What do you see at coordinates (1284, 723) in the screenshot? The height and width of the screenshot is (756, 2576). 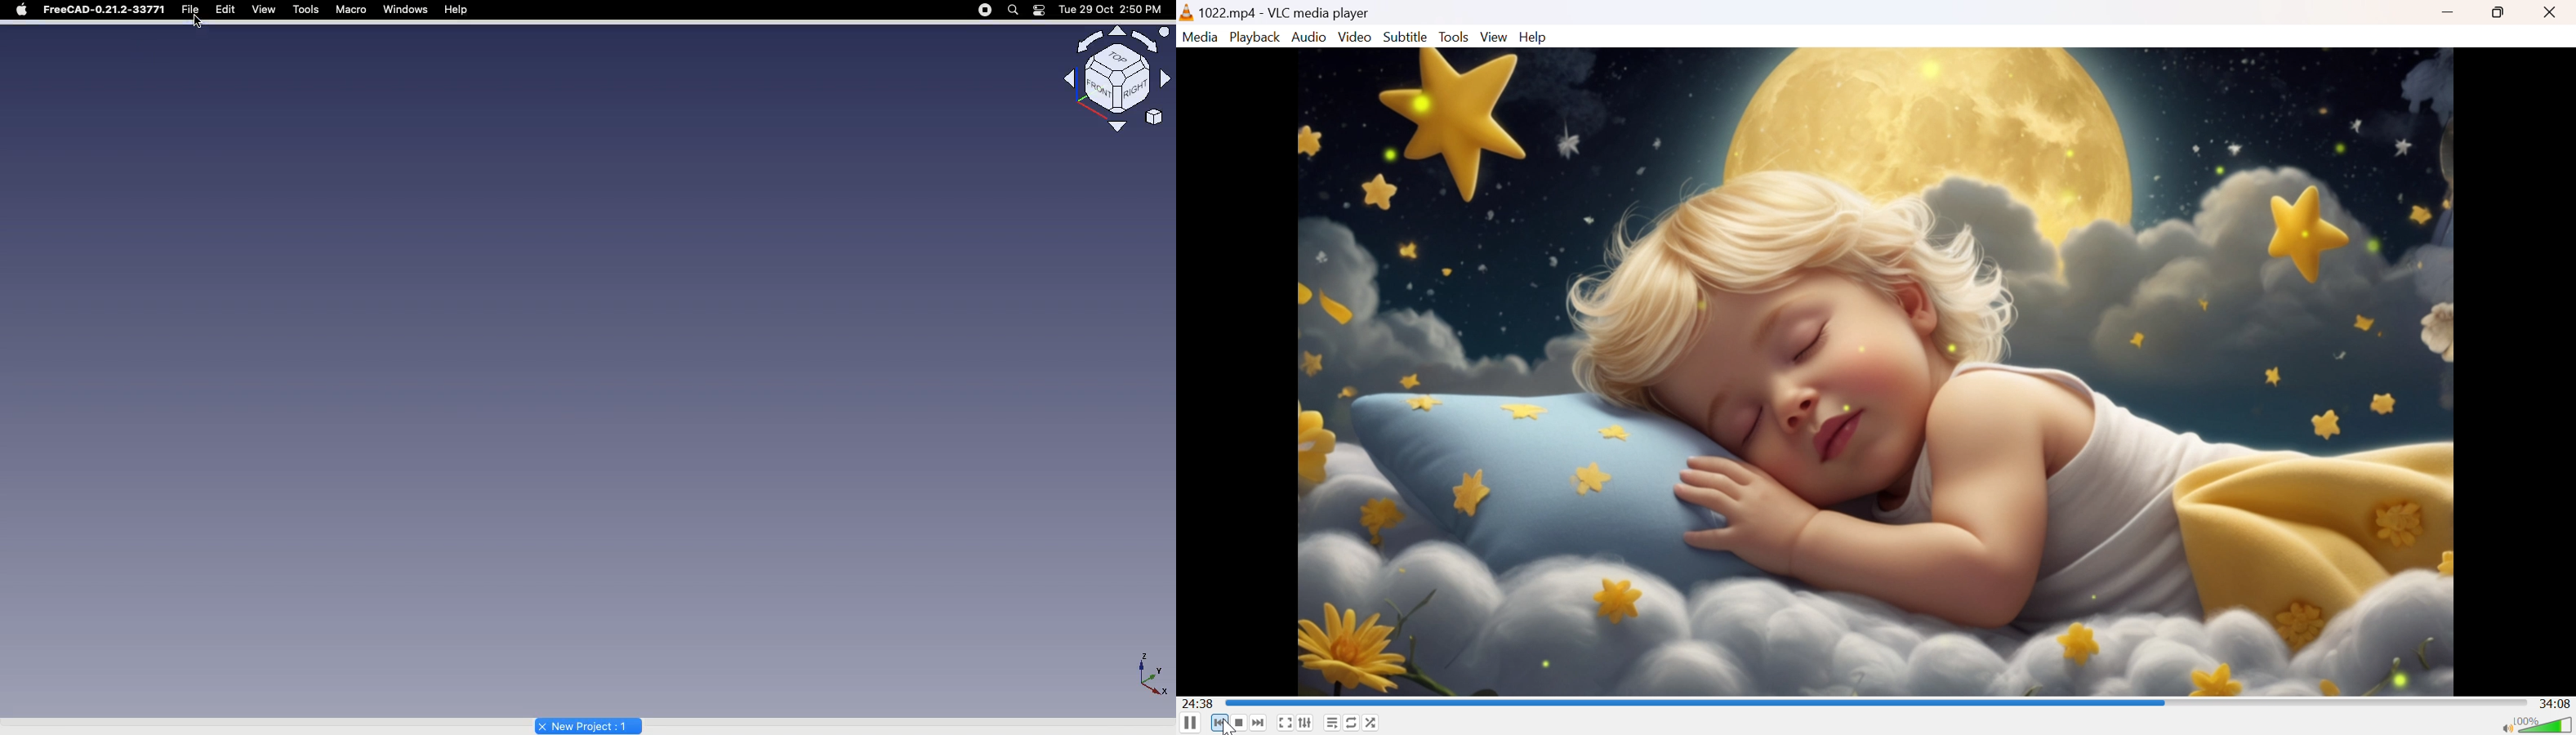 I see `Toggle the video in fullscreen` at bounding box center [1284, 723].